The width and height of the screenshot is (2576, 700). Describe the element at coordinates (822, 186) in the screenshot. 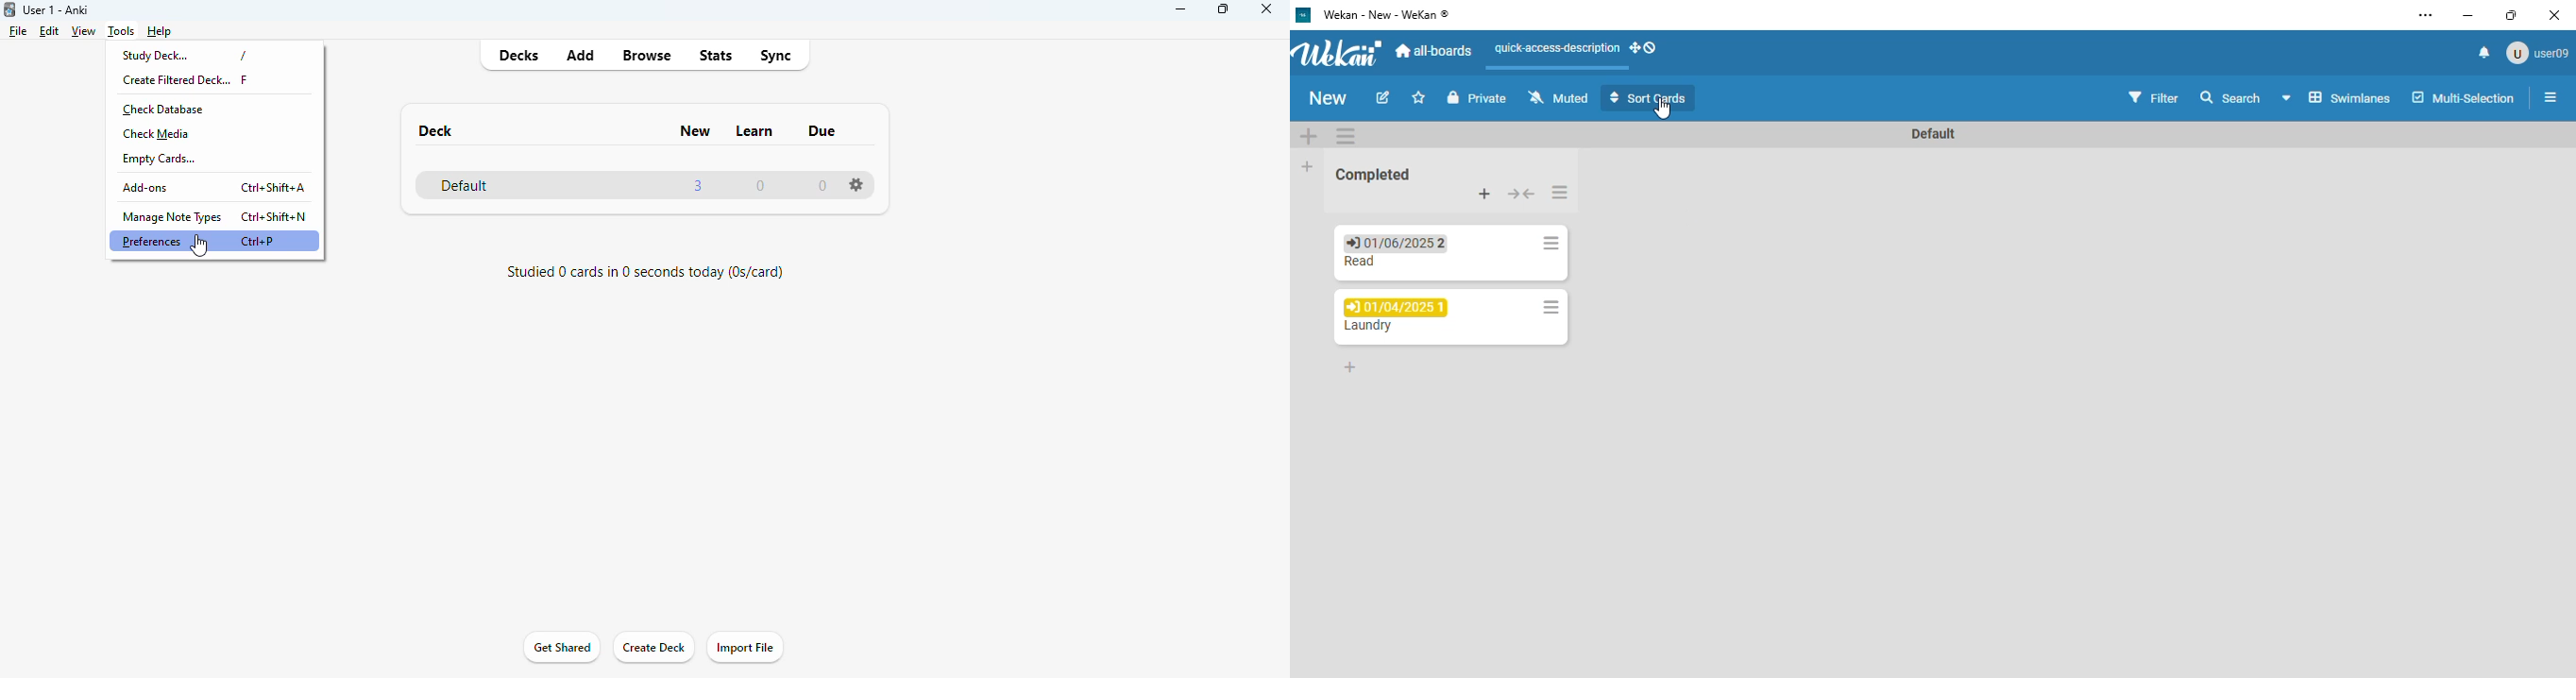

I see `0` at that location.